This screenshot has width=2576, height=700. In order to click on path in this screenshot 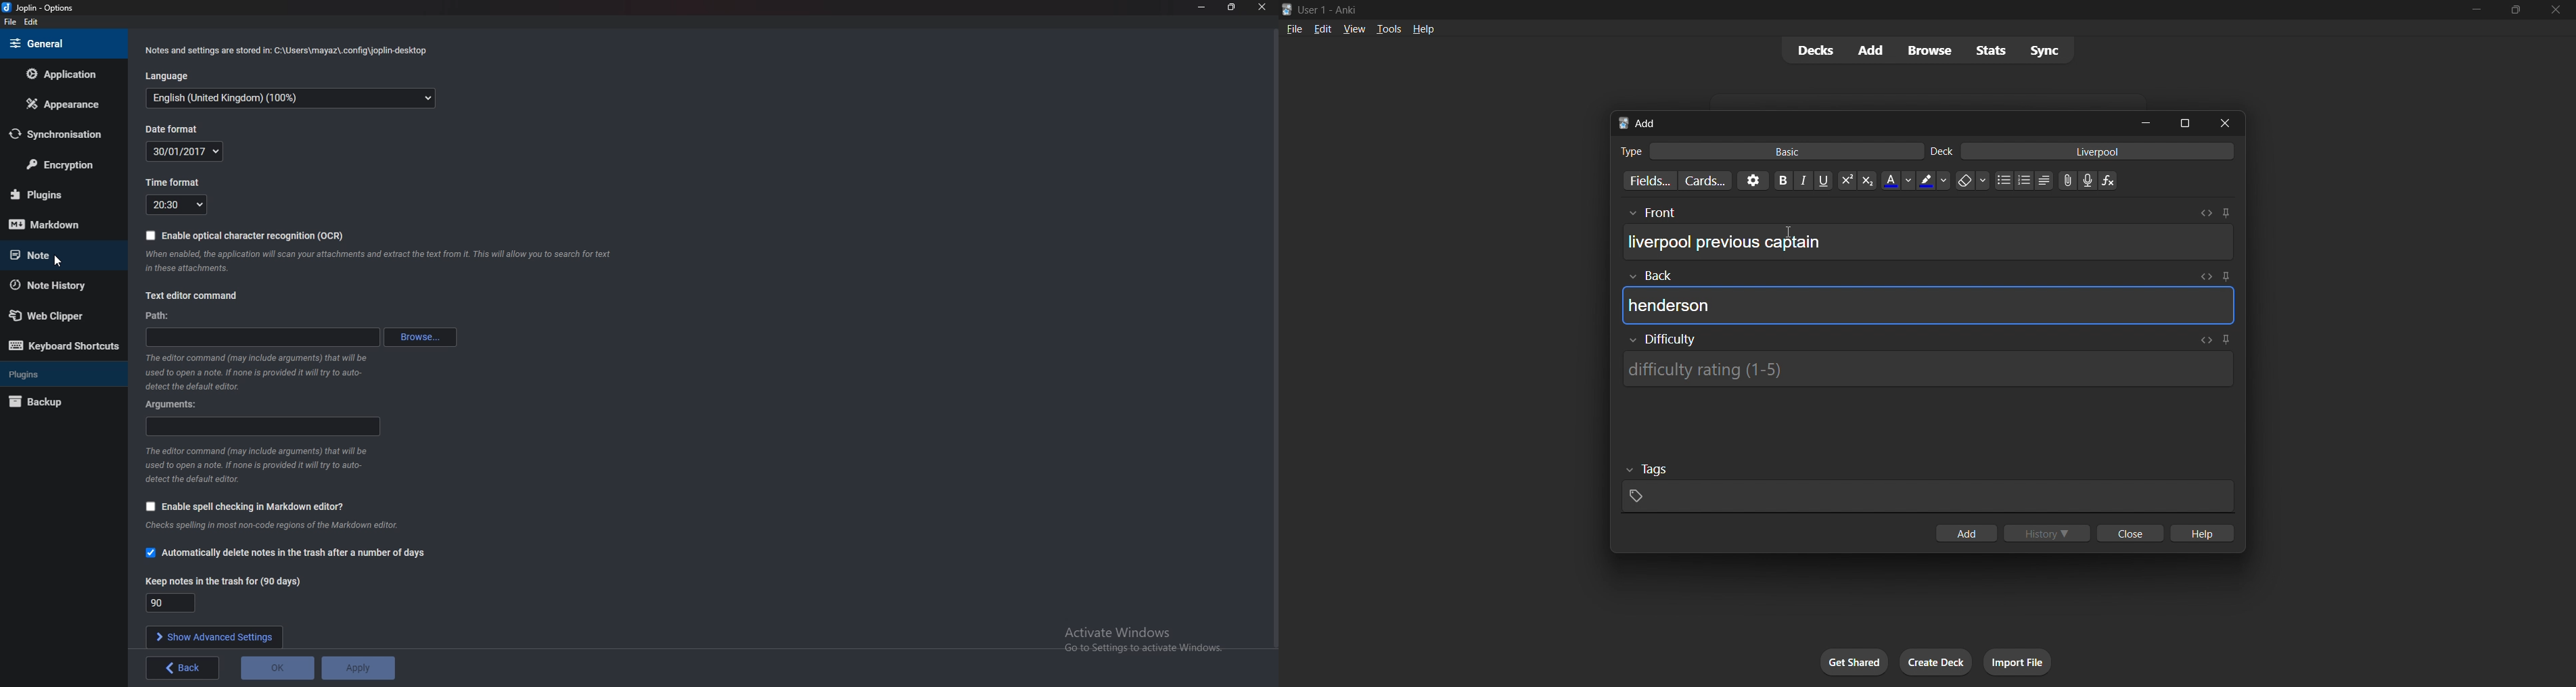, I will do `click(161, 316)`.